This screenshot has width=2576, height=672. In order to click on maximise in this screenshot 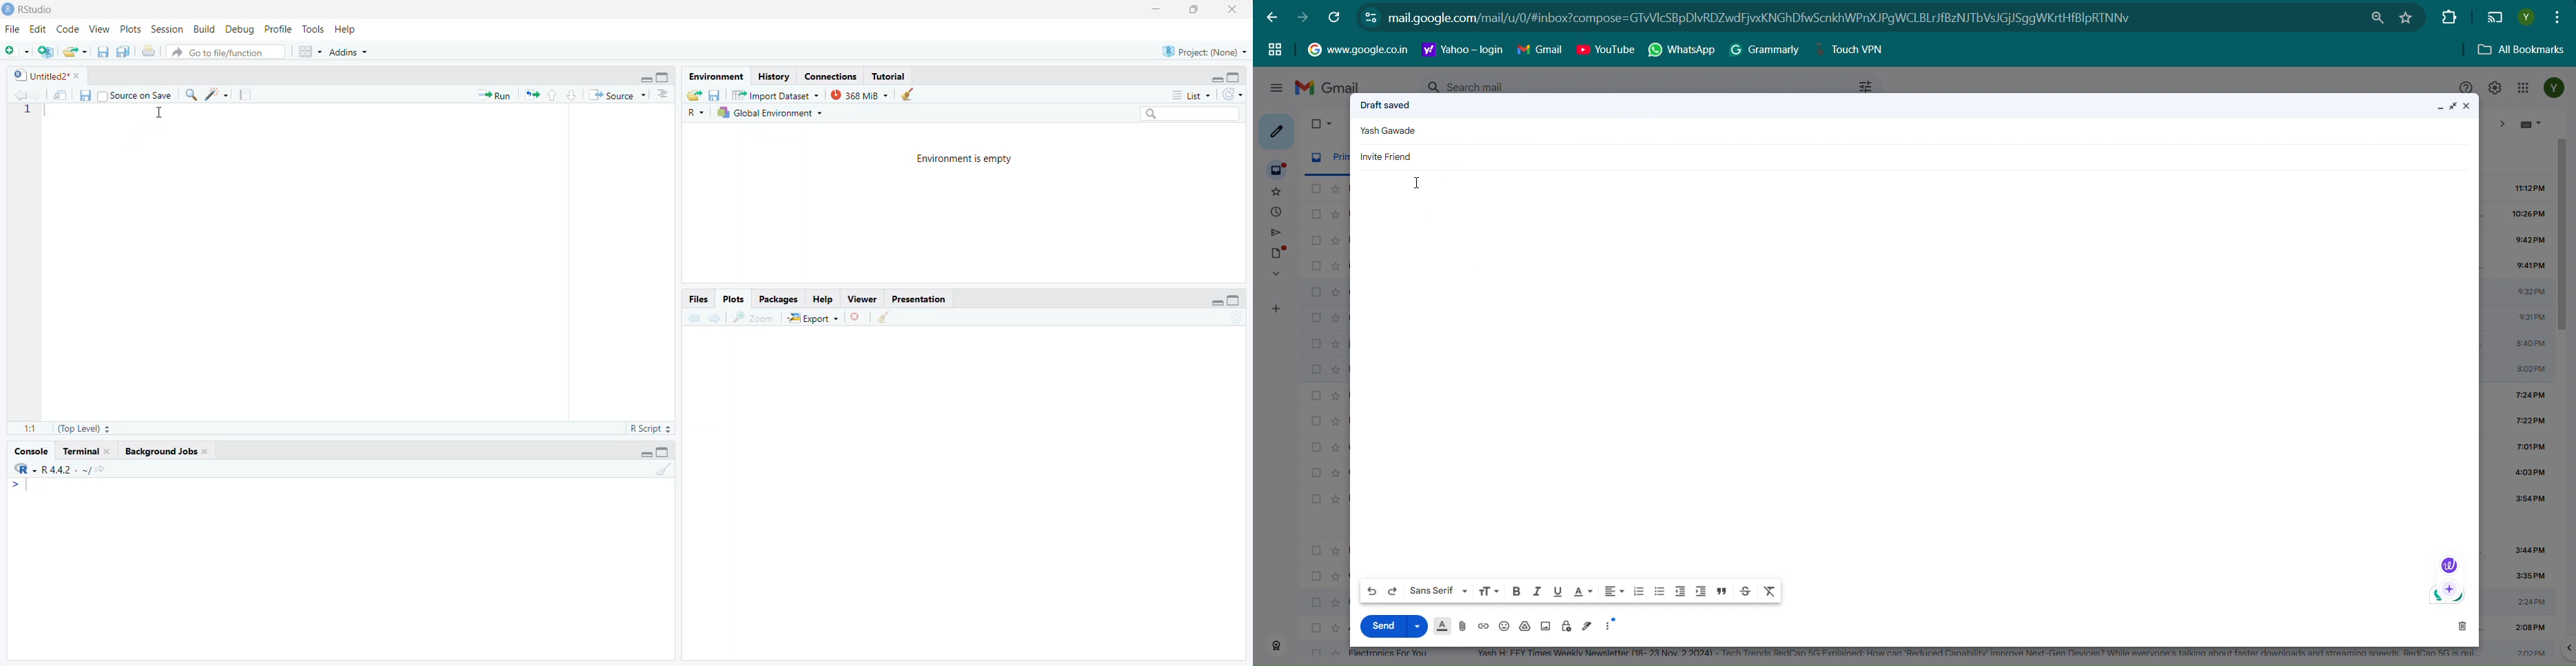, I will do `click(665, 76)`.